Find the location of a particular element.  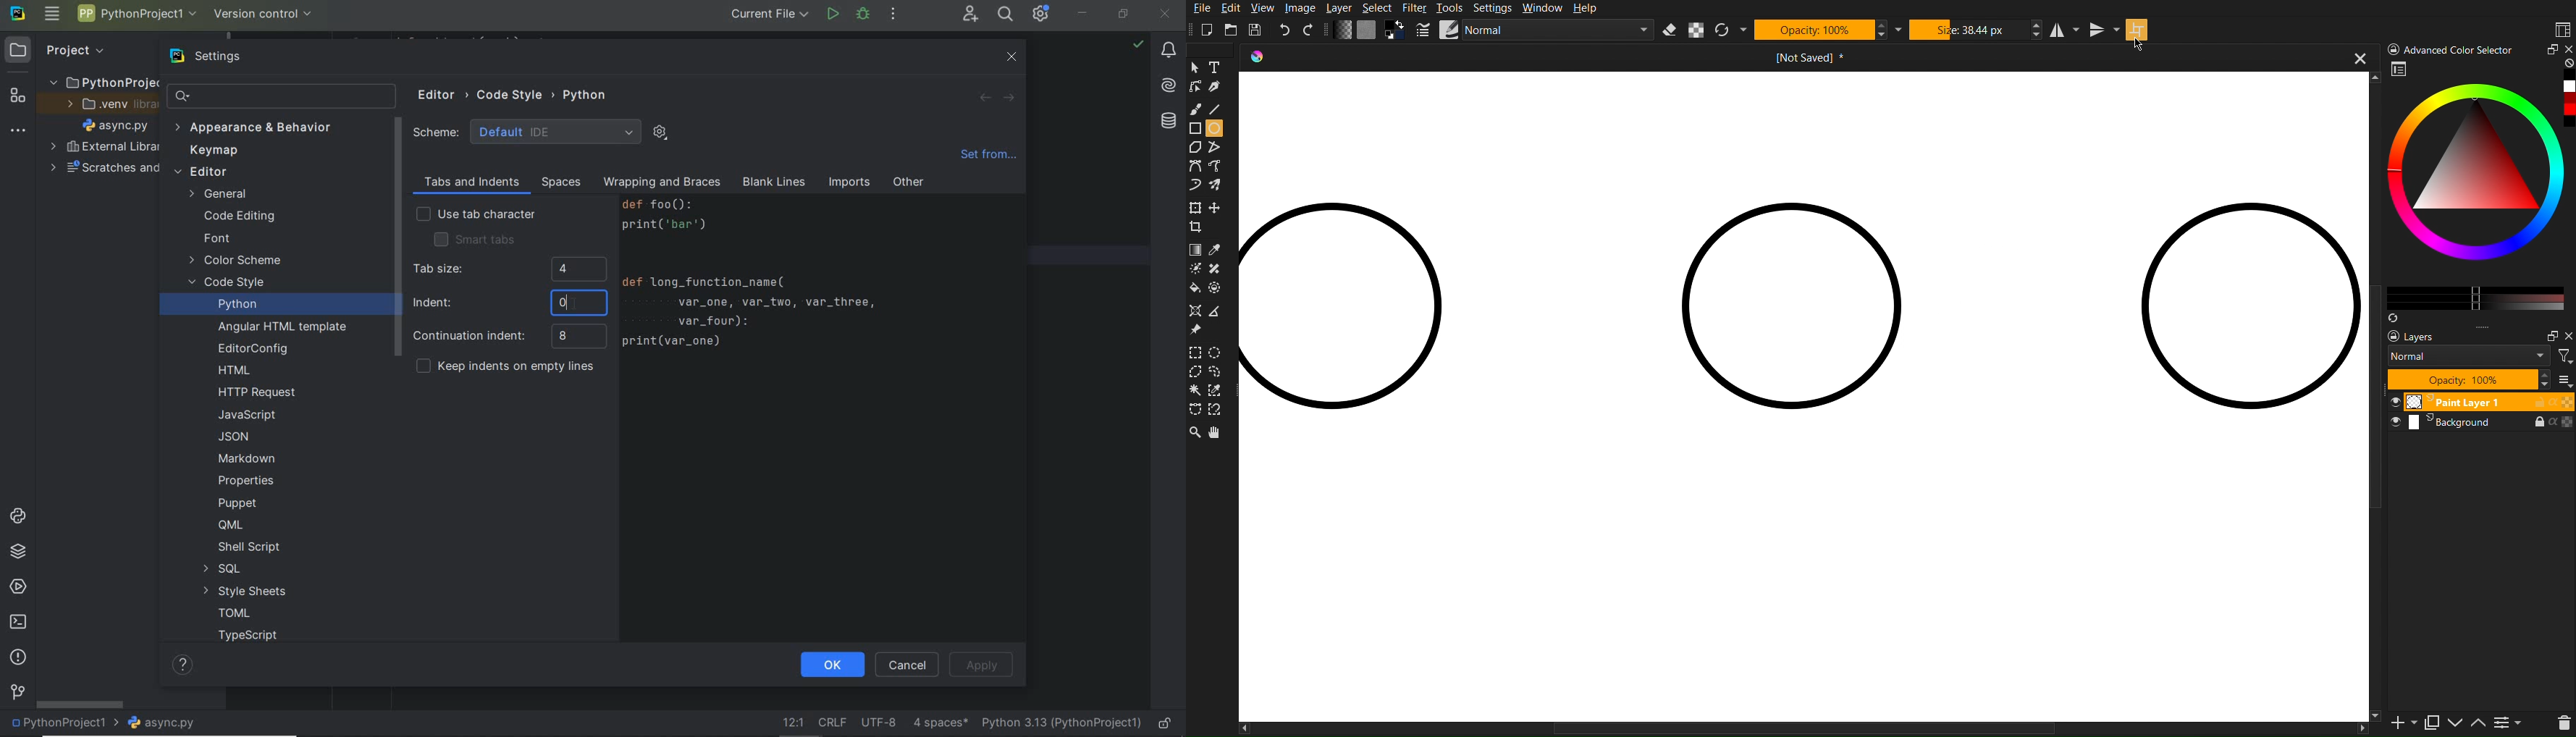

run is located at coordinates (832, 16).